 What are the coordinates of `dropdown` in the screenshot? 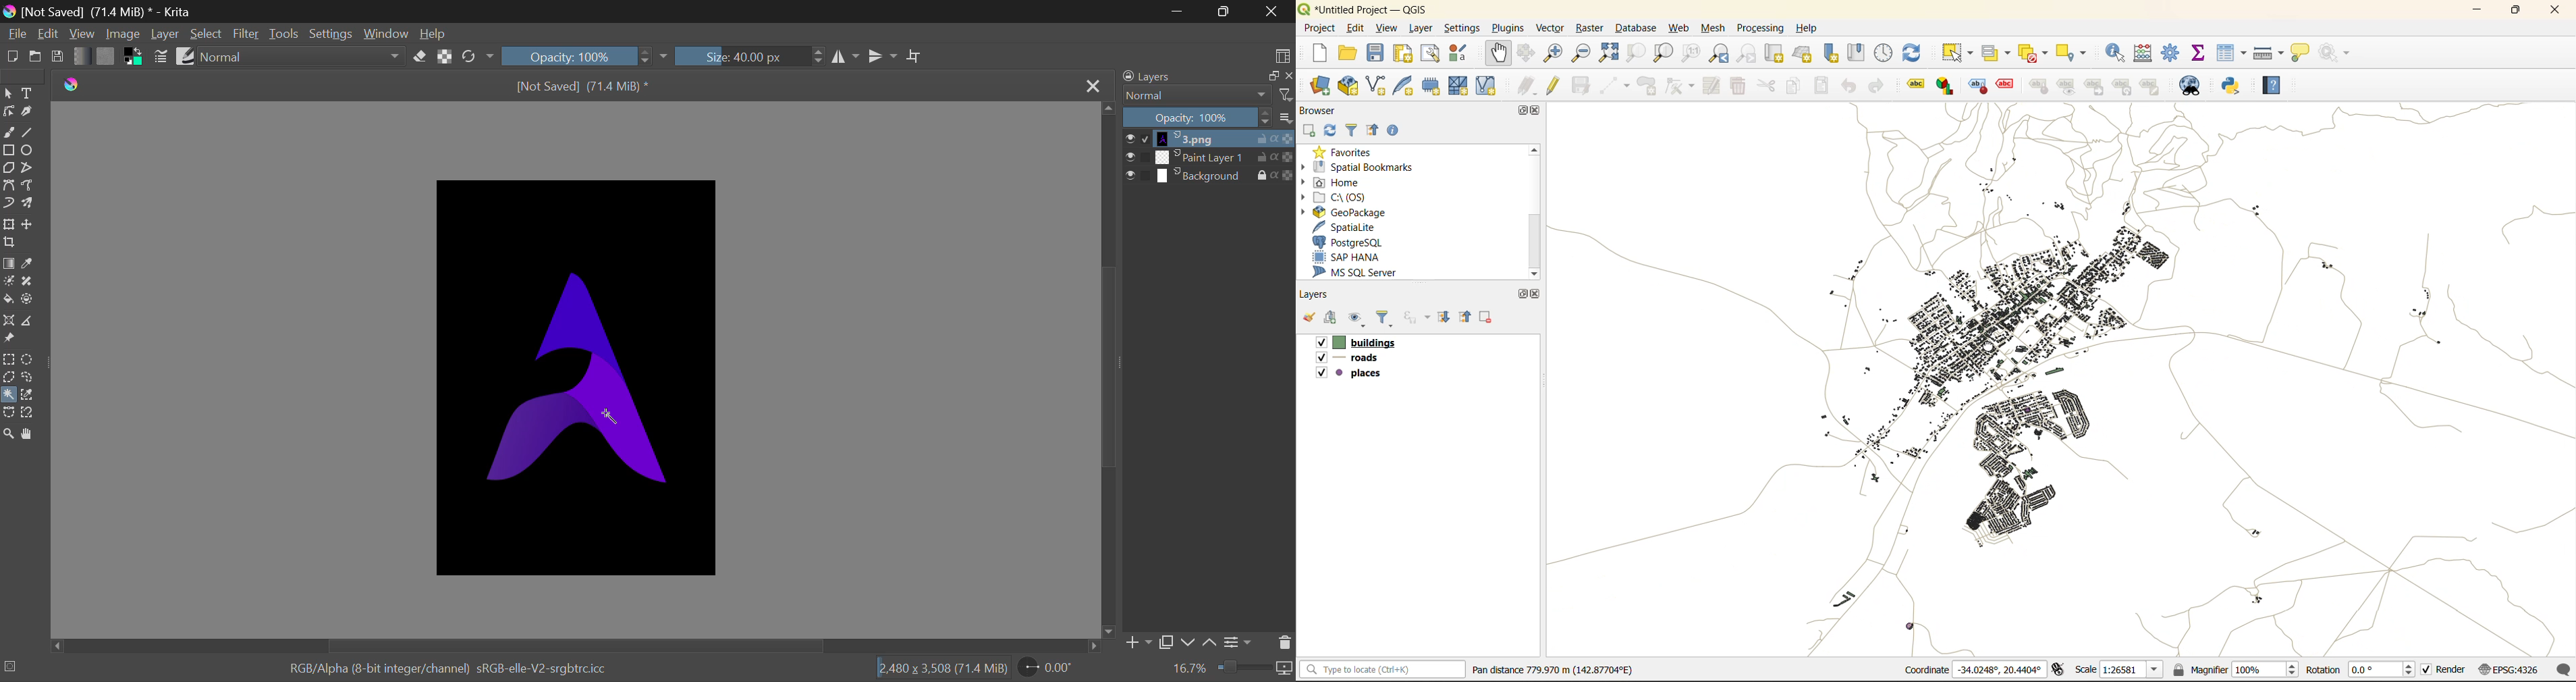 It's located at (664, 56).